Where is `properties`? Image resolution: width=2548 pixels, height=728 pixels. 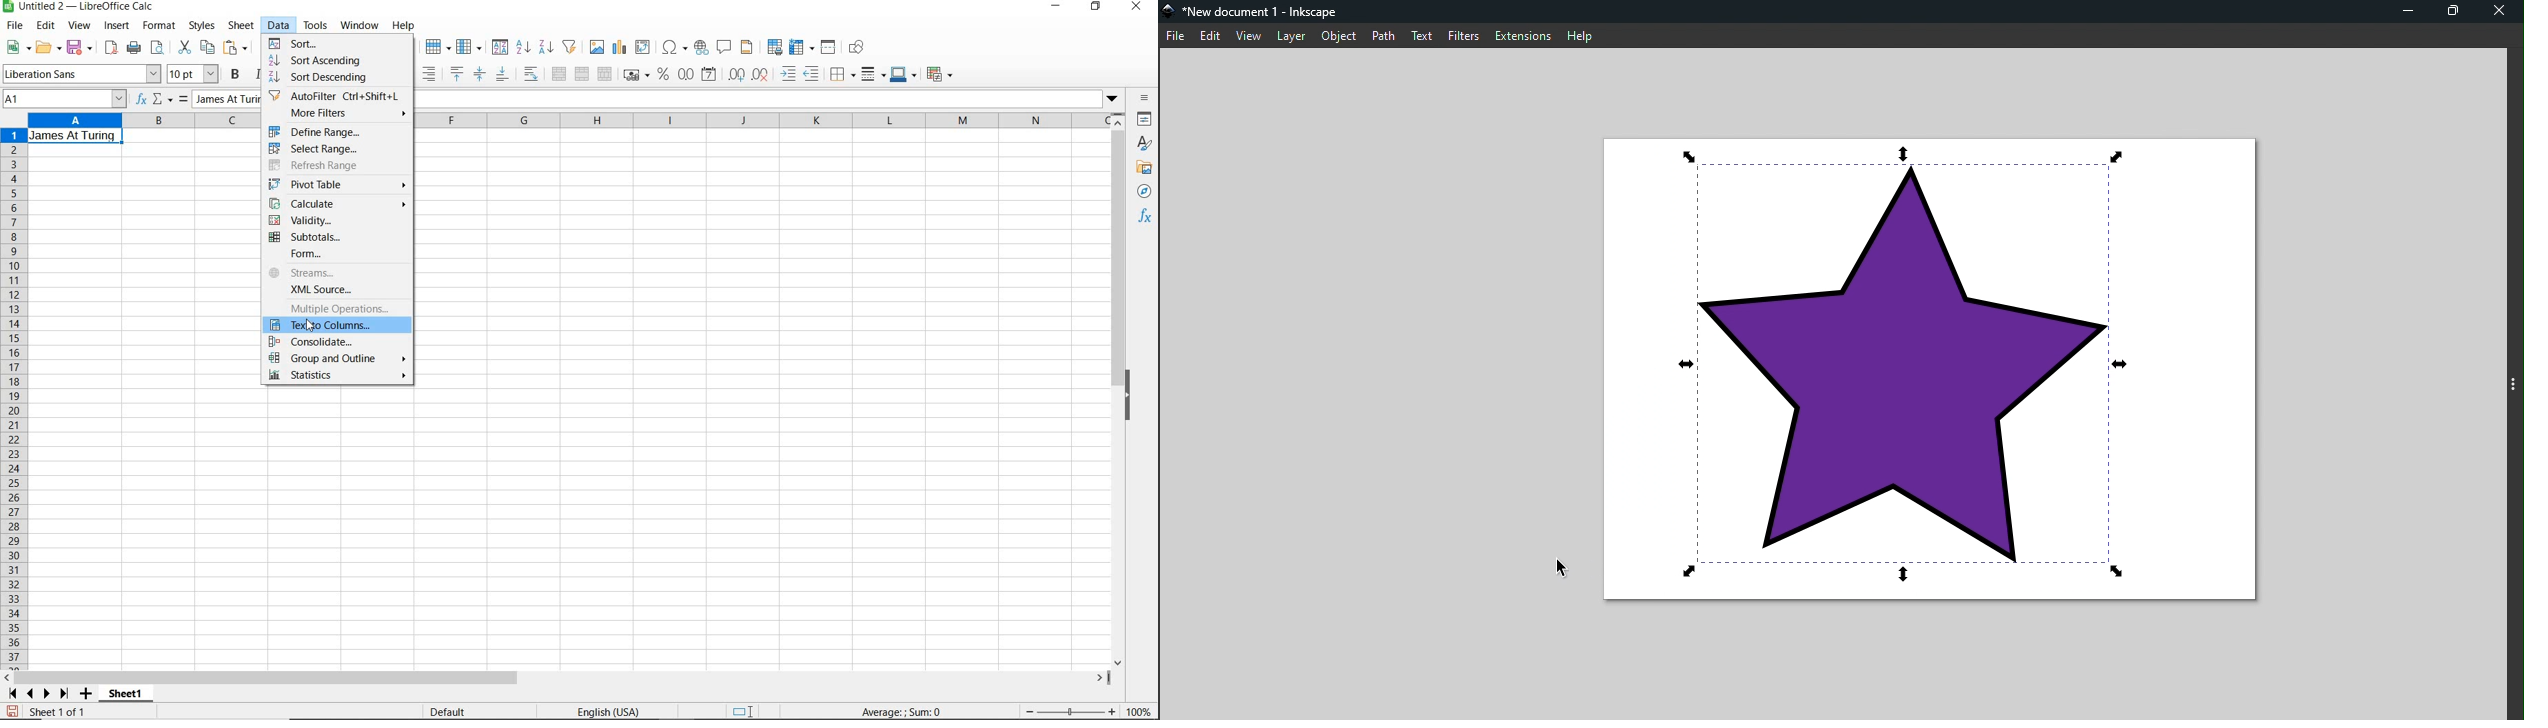
properties is located at coordinates (1146, 119).